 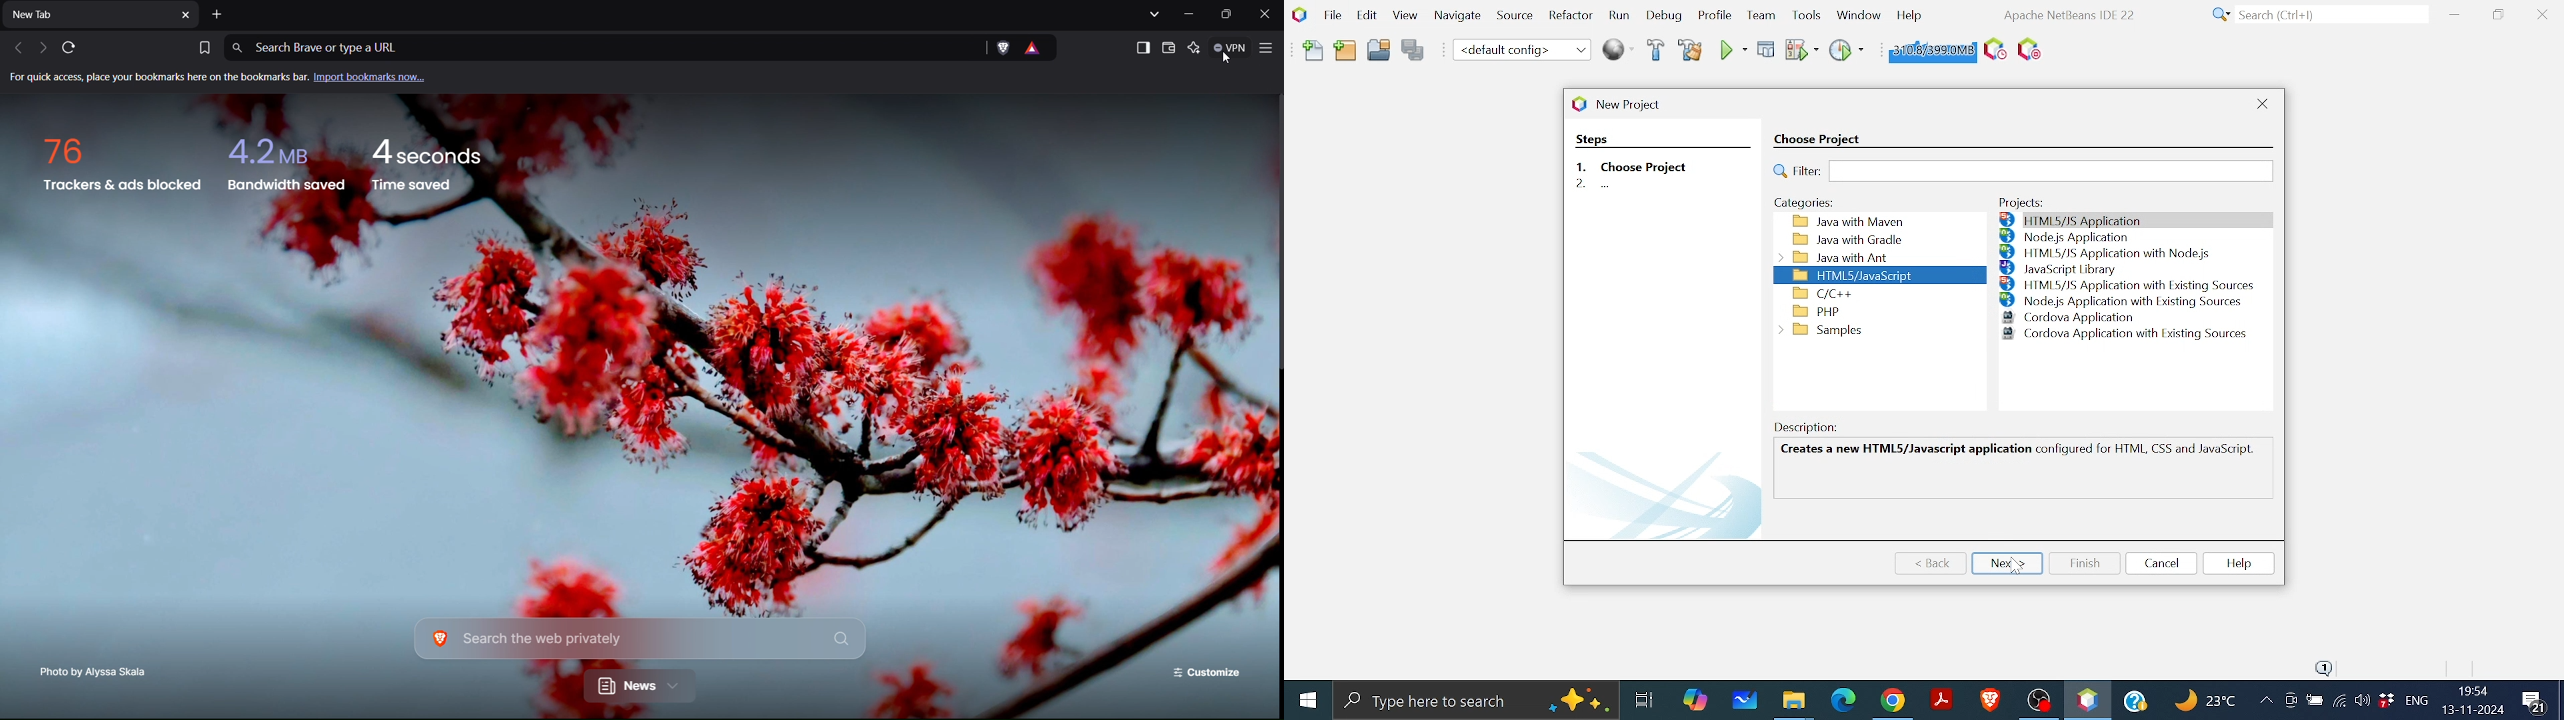 I want to click on Start, so click(x=1307, y=701).